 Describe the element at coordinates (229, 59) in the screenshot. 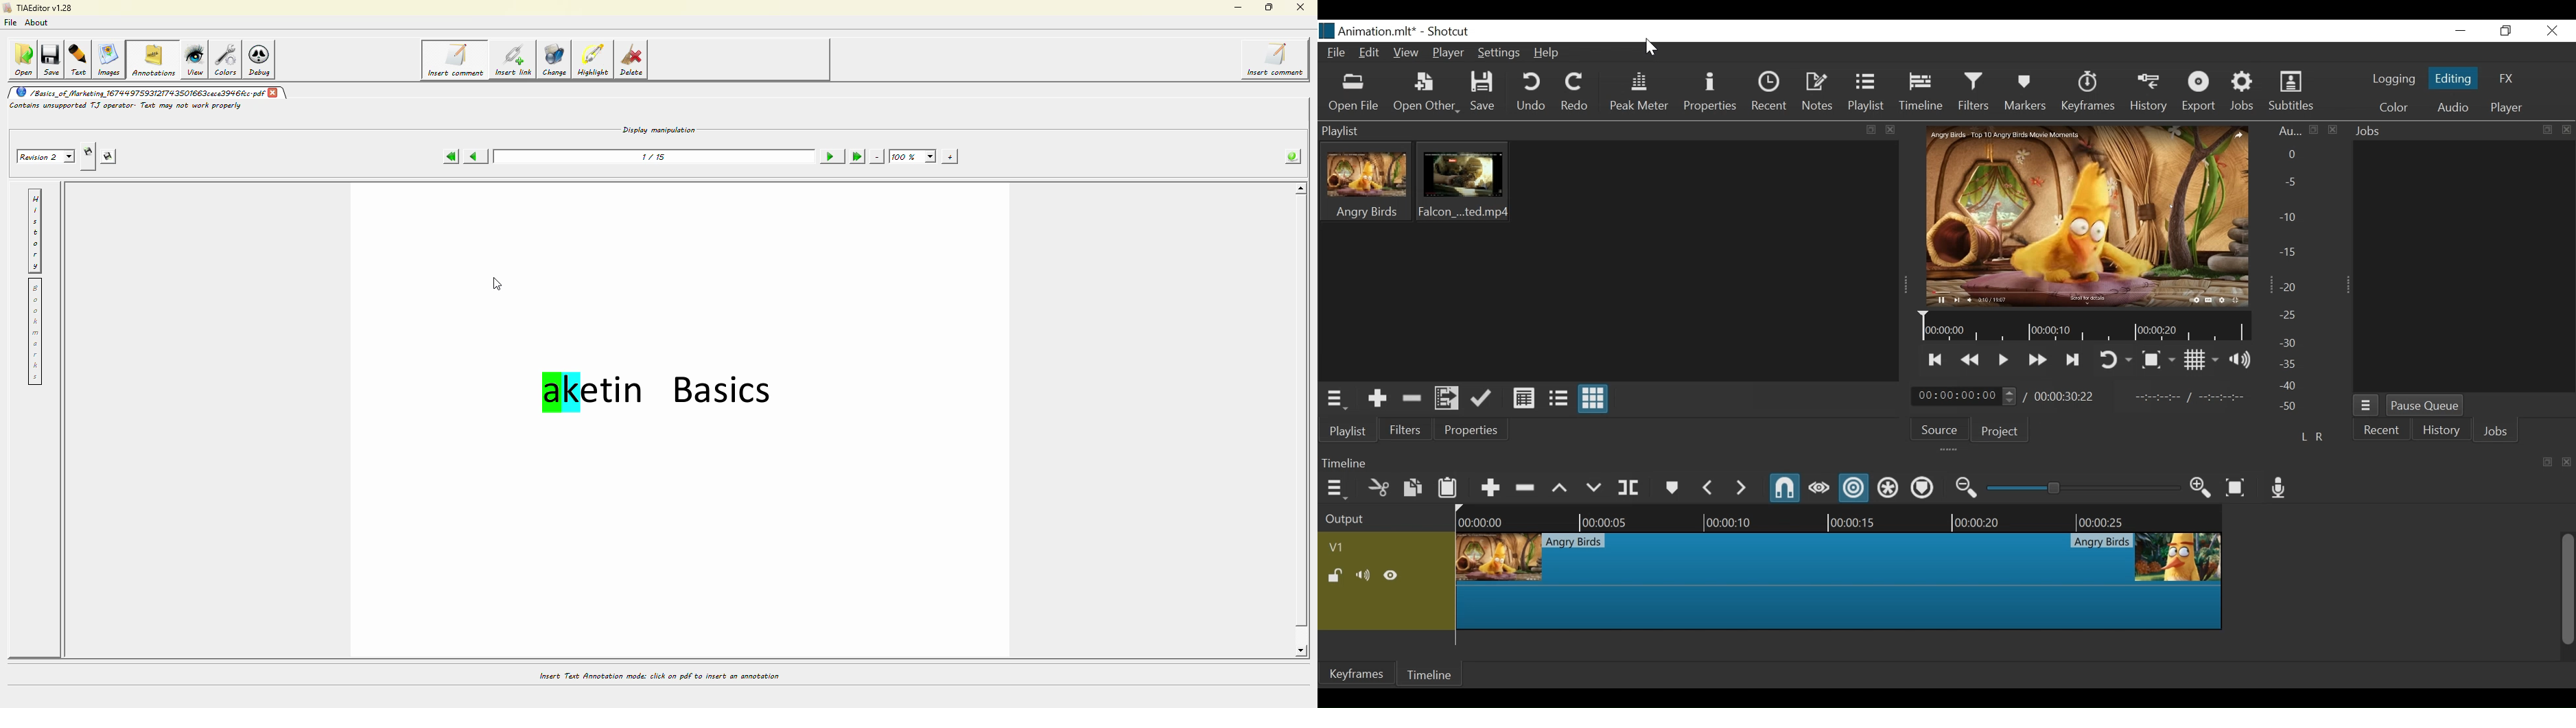

I see `colors` at that location.